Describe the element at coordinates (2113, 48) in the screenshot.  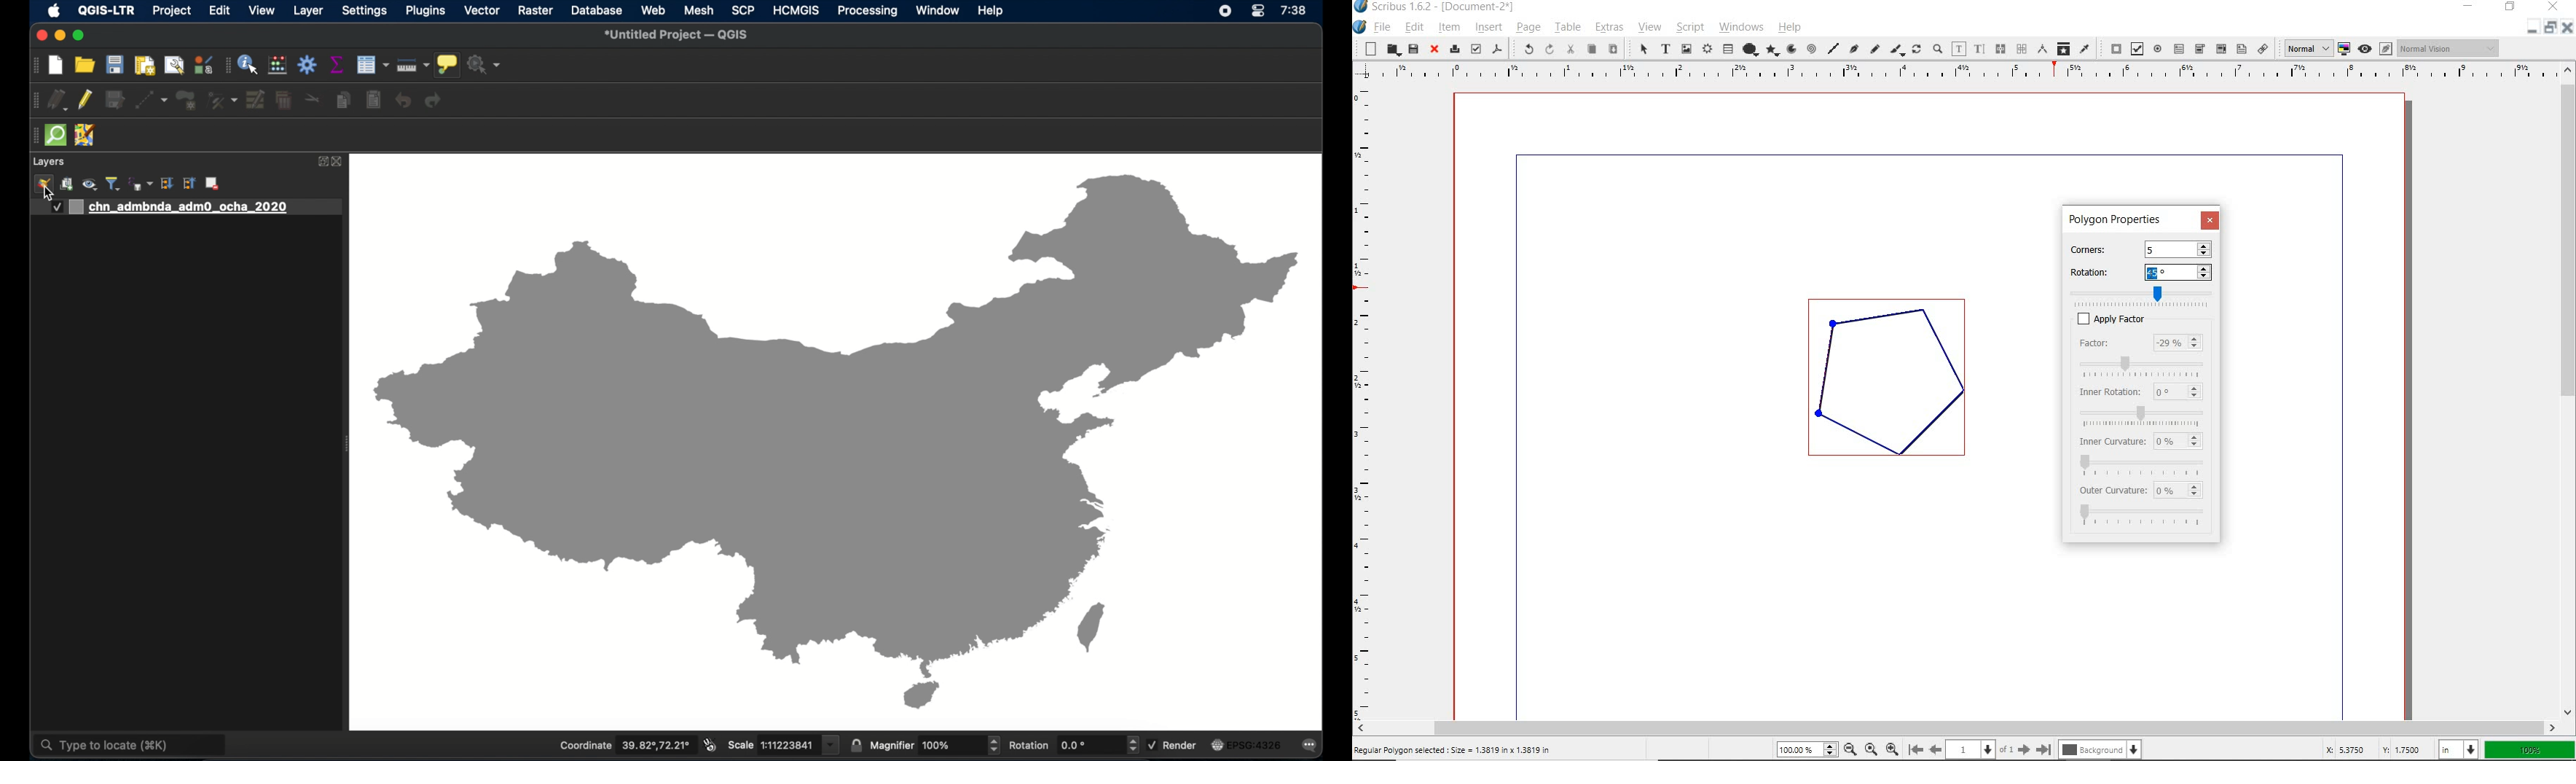
I see `pdf push button` at that location.